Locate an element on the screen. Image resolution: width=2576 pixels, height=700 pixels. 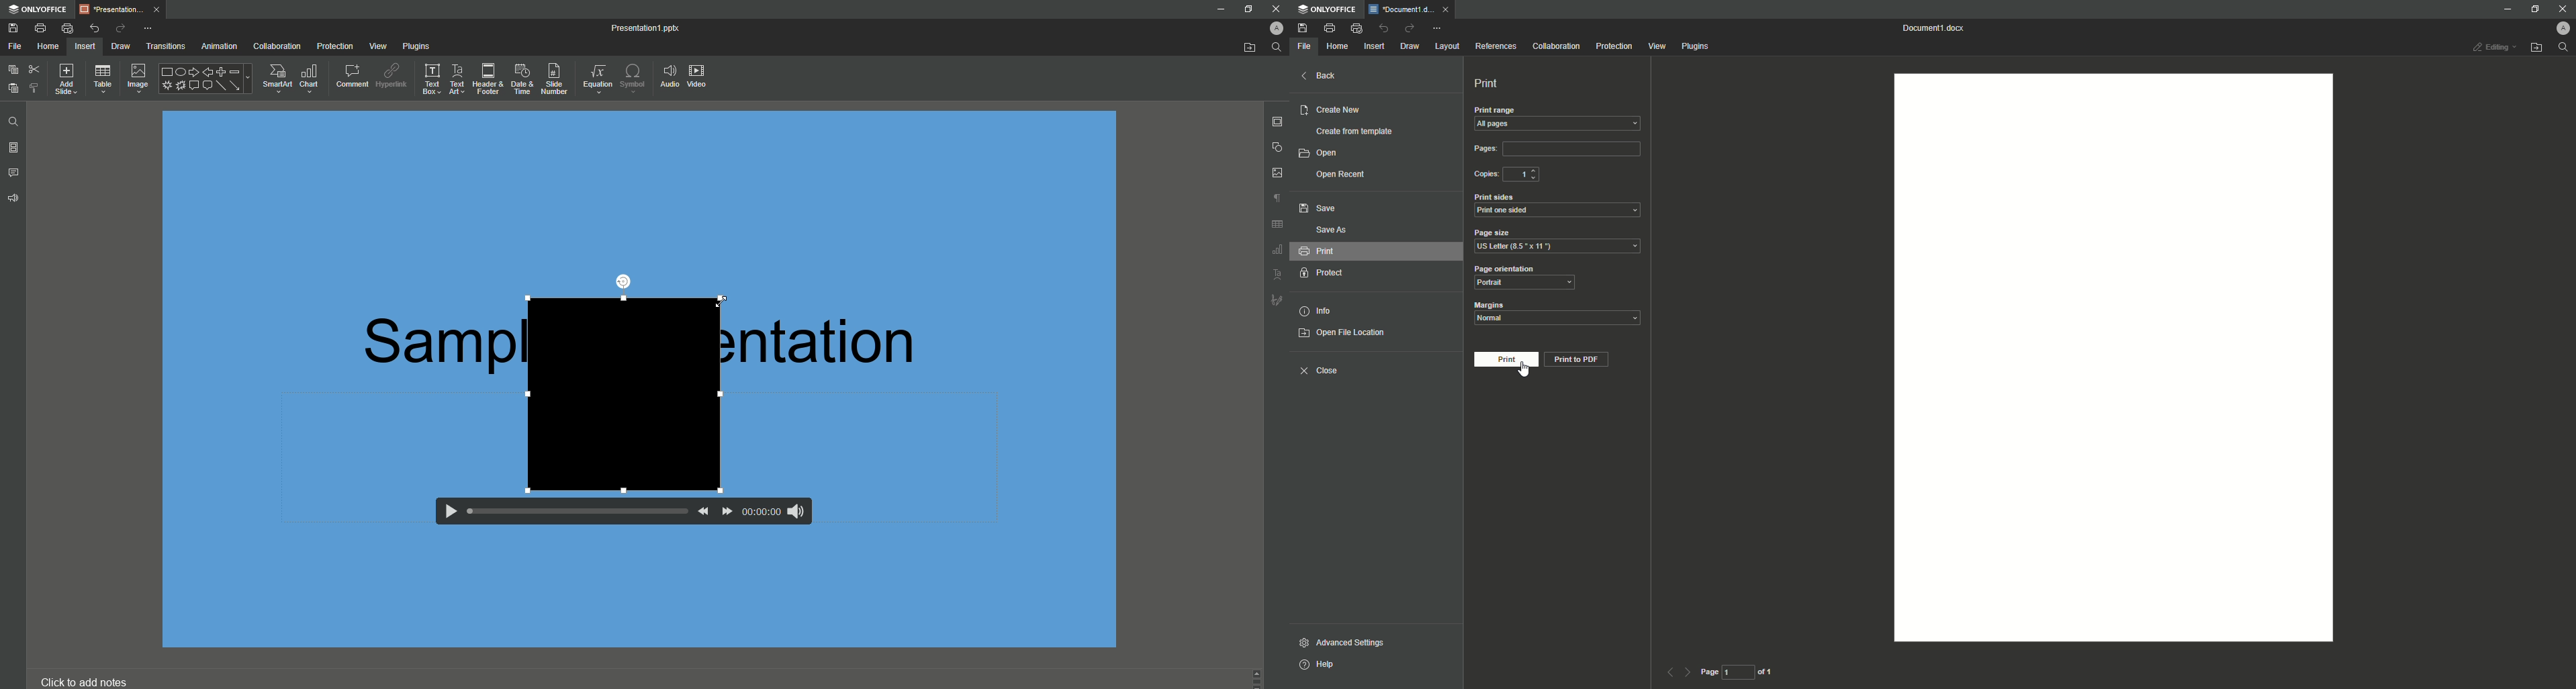
Restore is located at coordinates (1248, 9).